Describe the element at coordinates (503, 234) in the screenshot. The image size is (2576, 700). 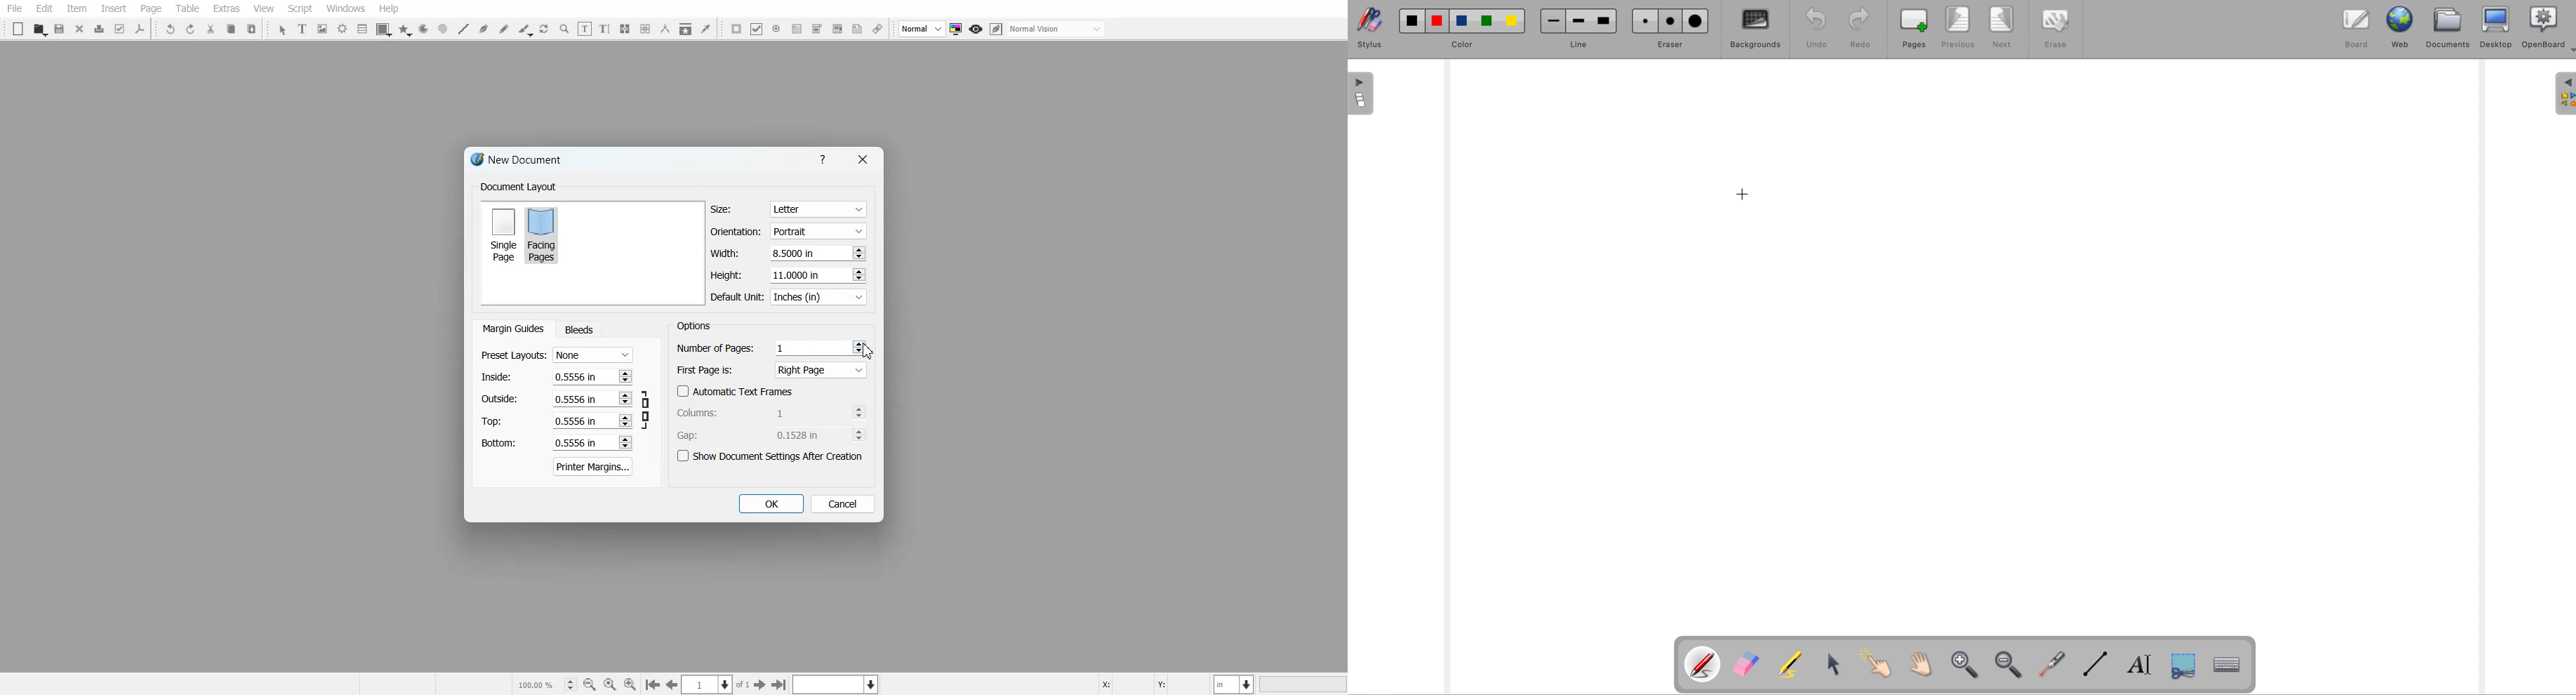
I see `Single Page` at that location.